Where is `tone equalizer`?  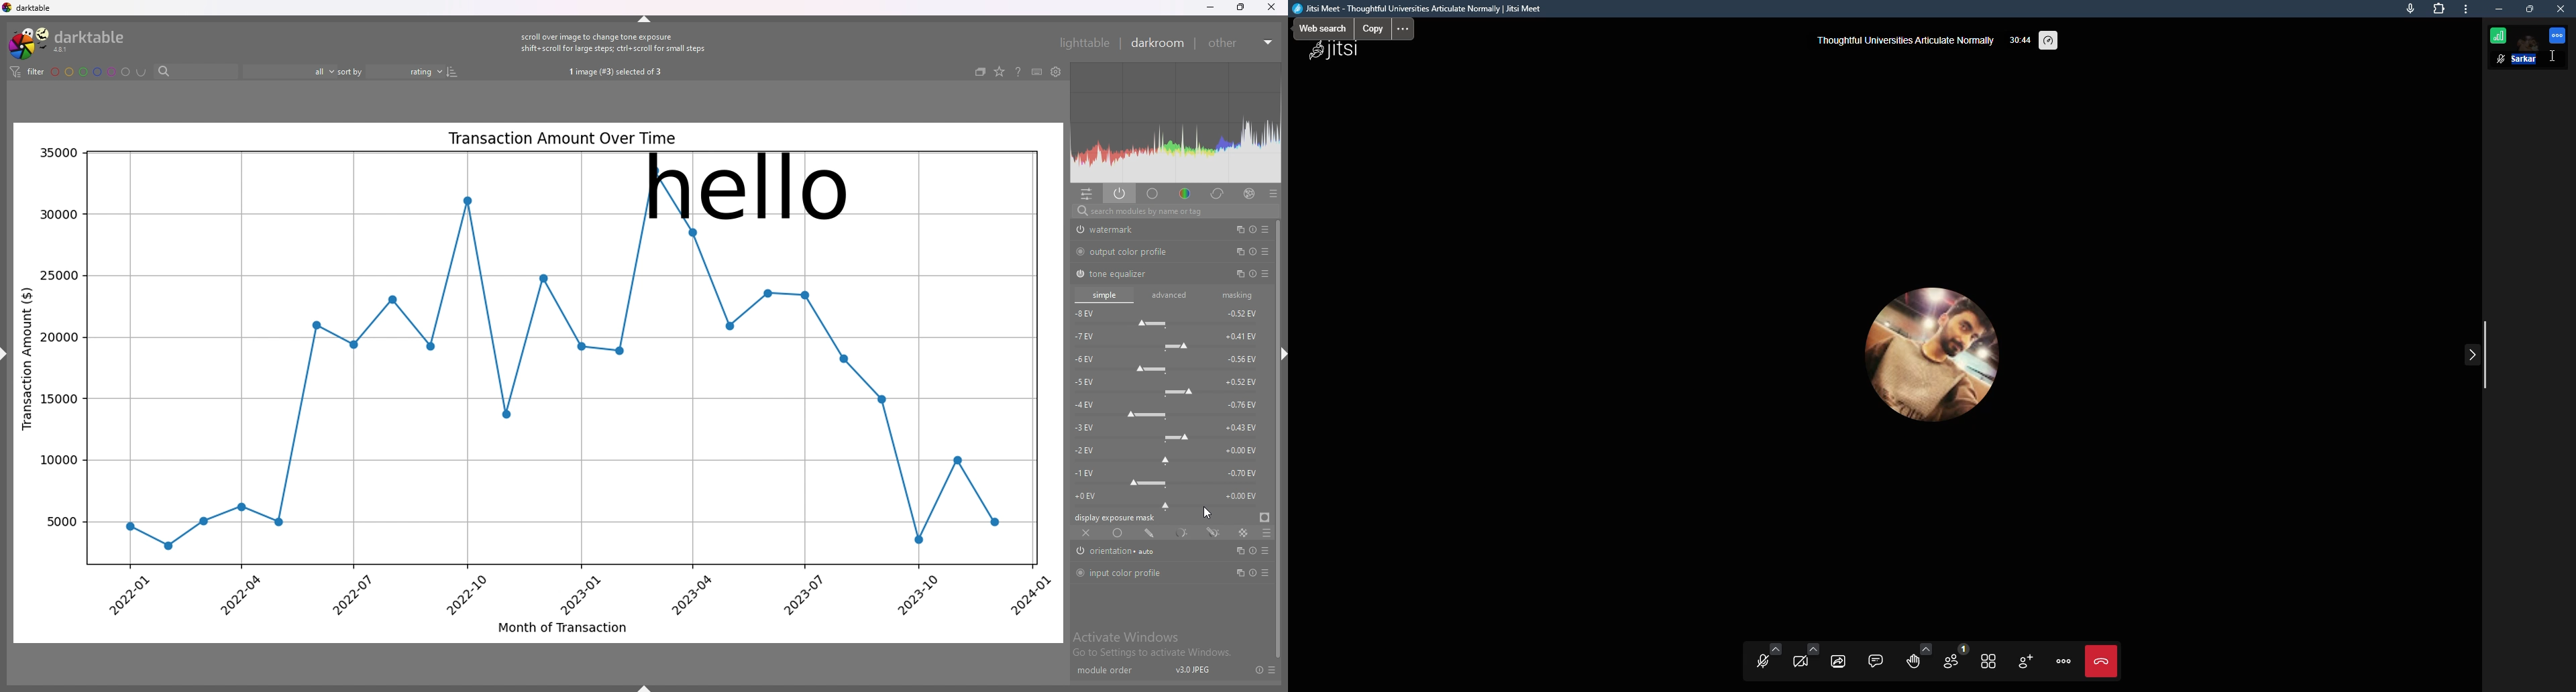 tone equalizer is located at coordinates (1121, 274).